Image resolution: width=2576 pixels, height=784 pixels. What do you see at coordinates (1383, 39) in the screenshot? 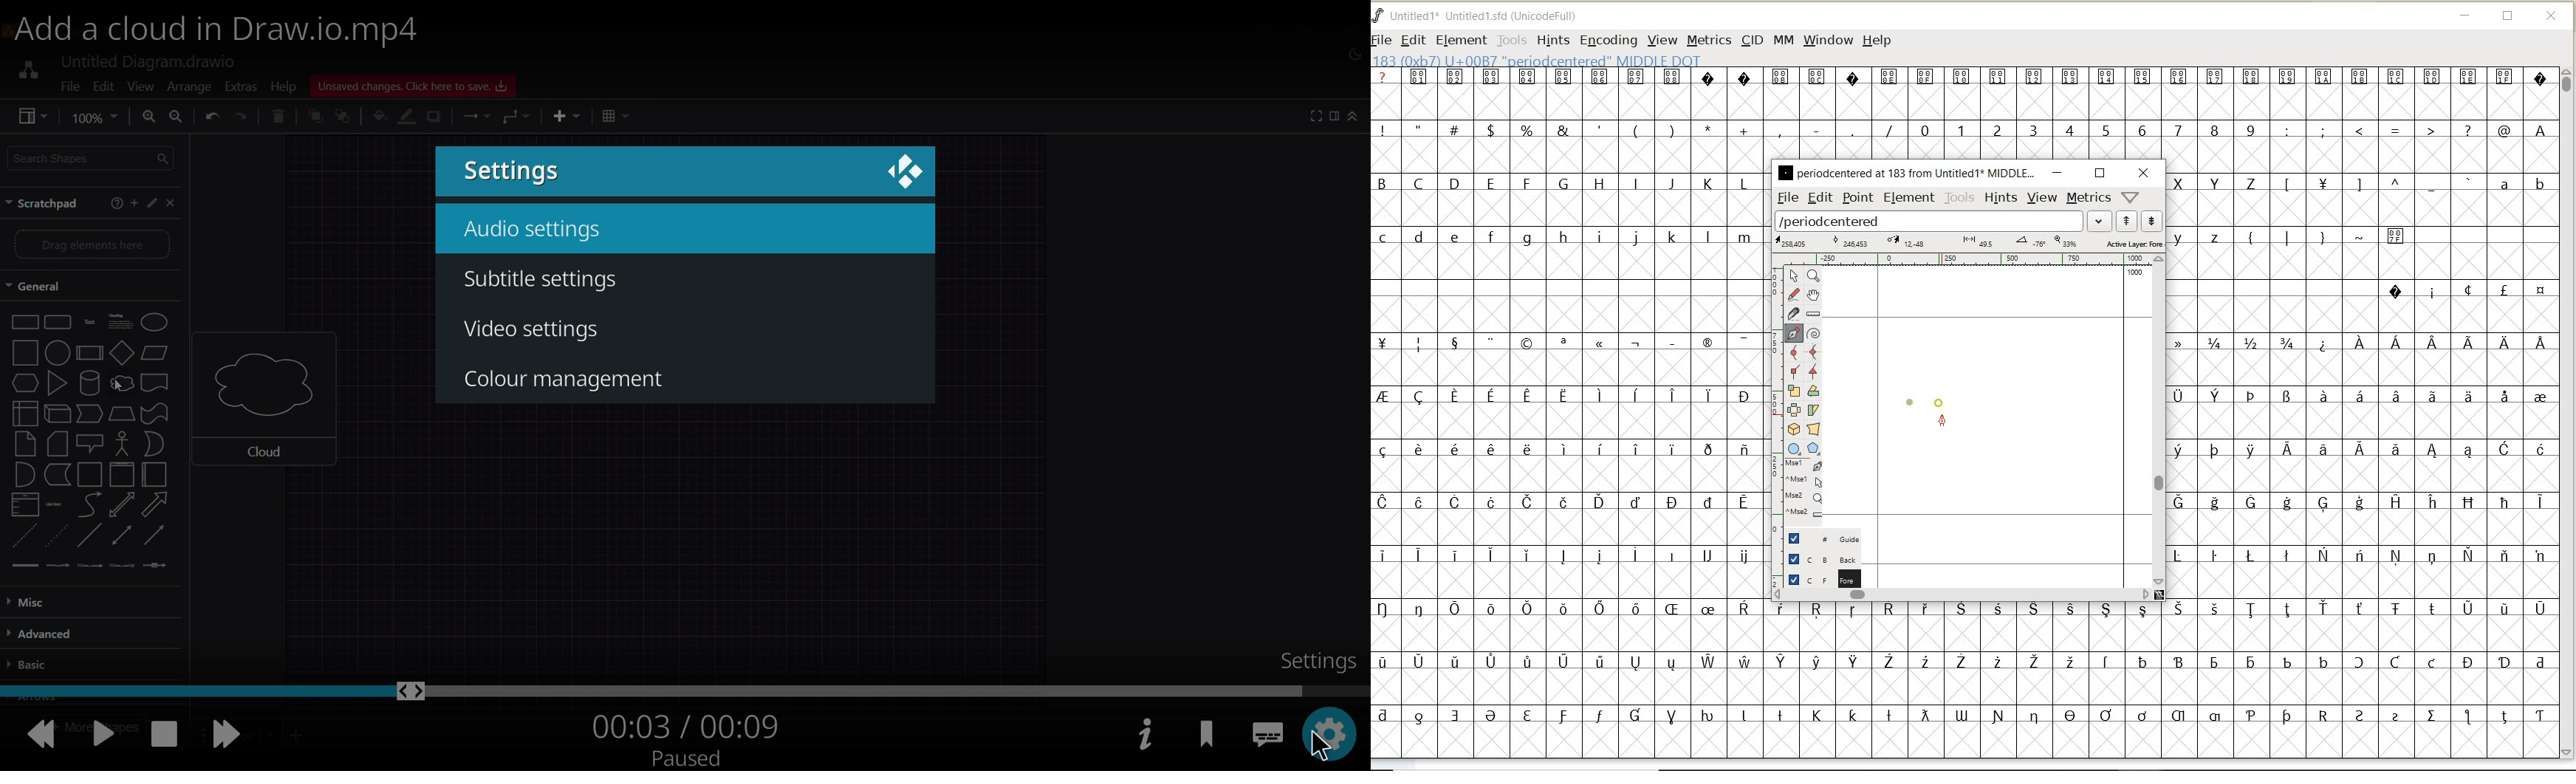
I see `FILE` at bounding box center [1383, 39].